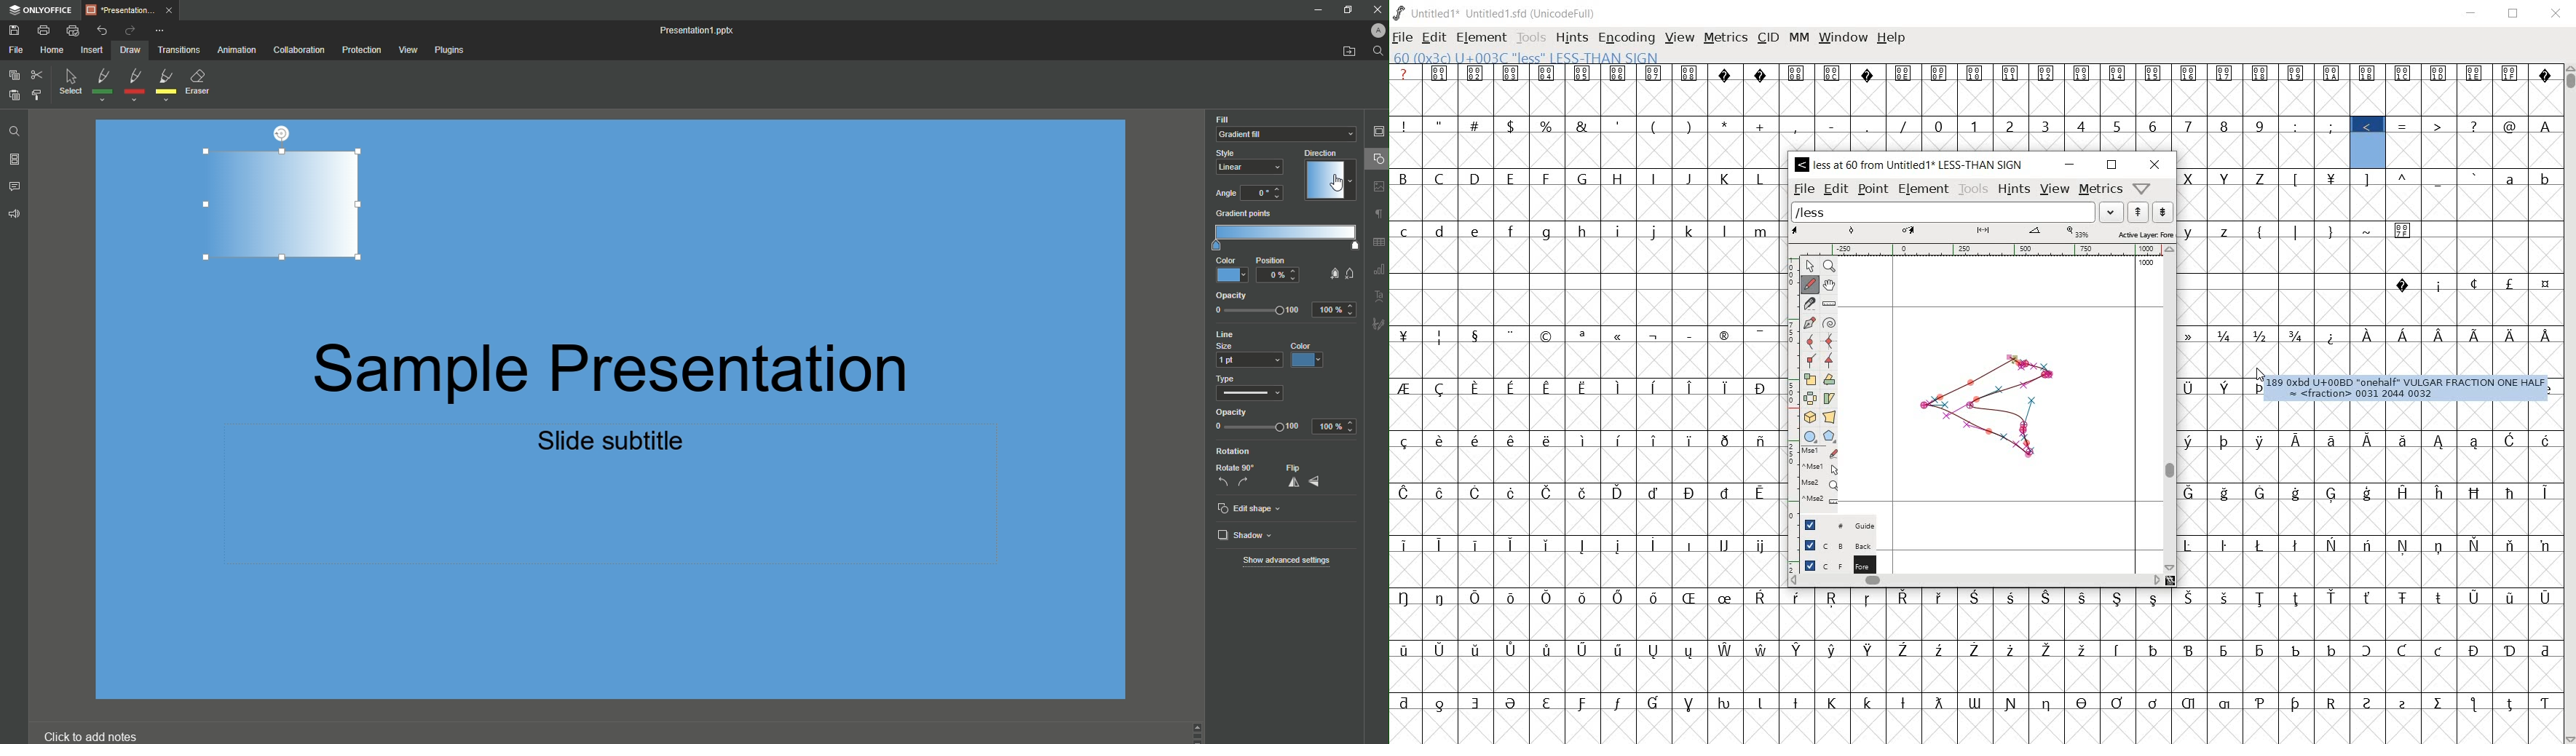 Image resolution: width=2576 pixels, height=756 pixels. I want to click on special letters, so click(2369, 440).